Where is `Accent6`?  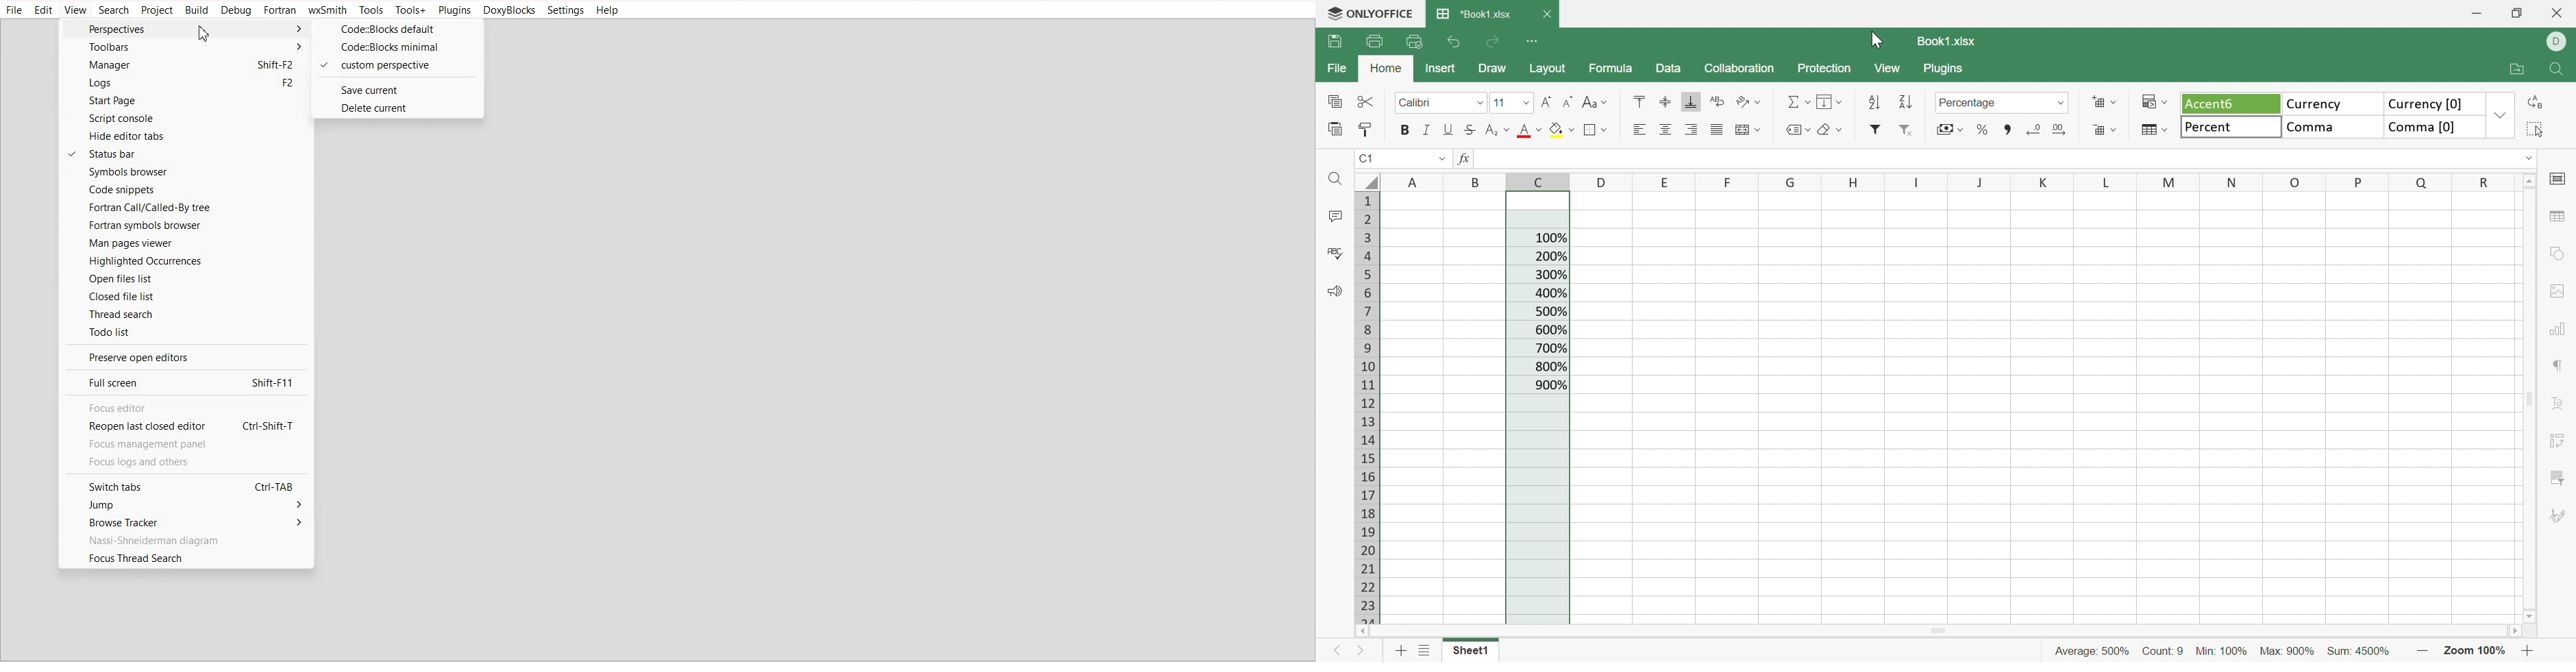
Accent6 is located at coordinates (2227, 104).